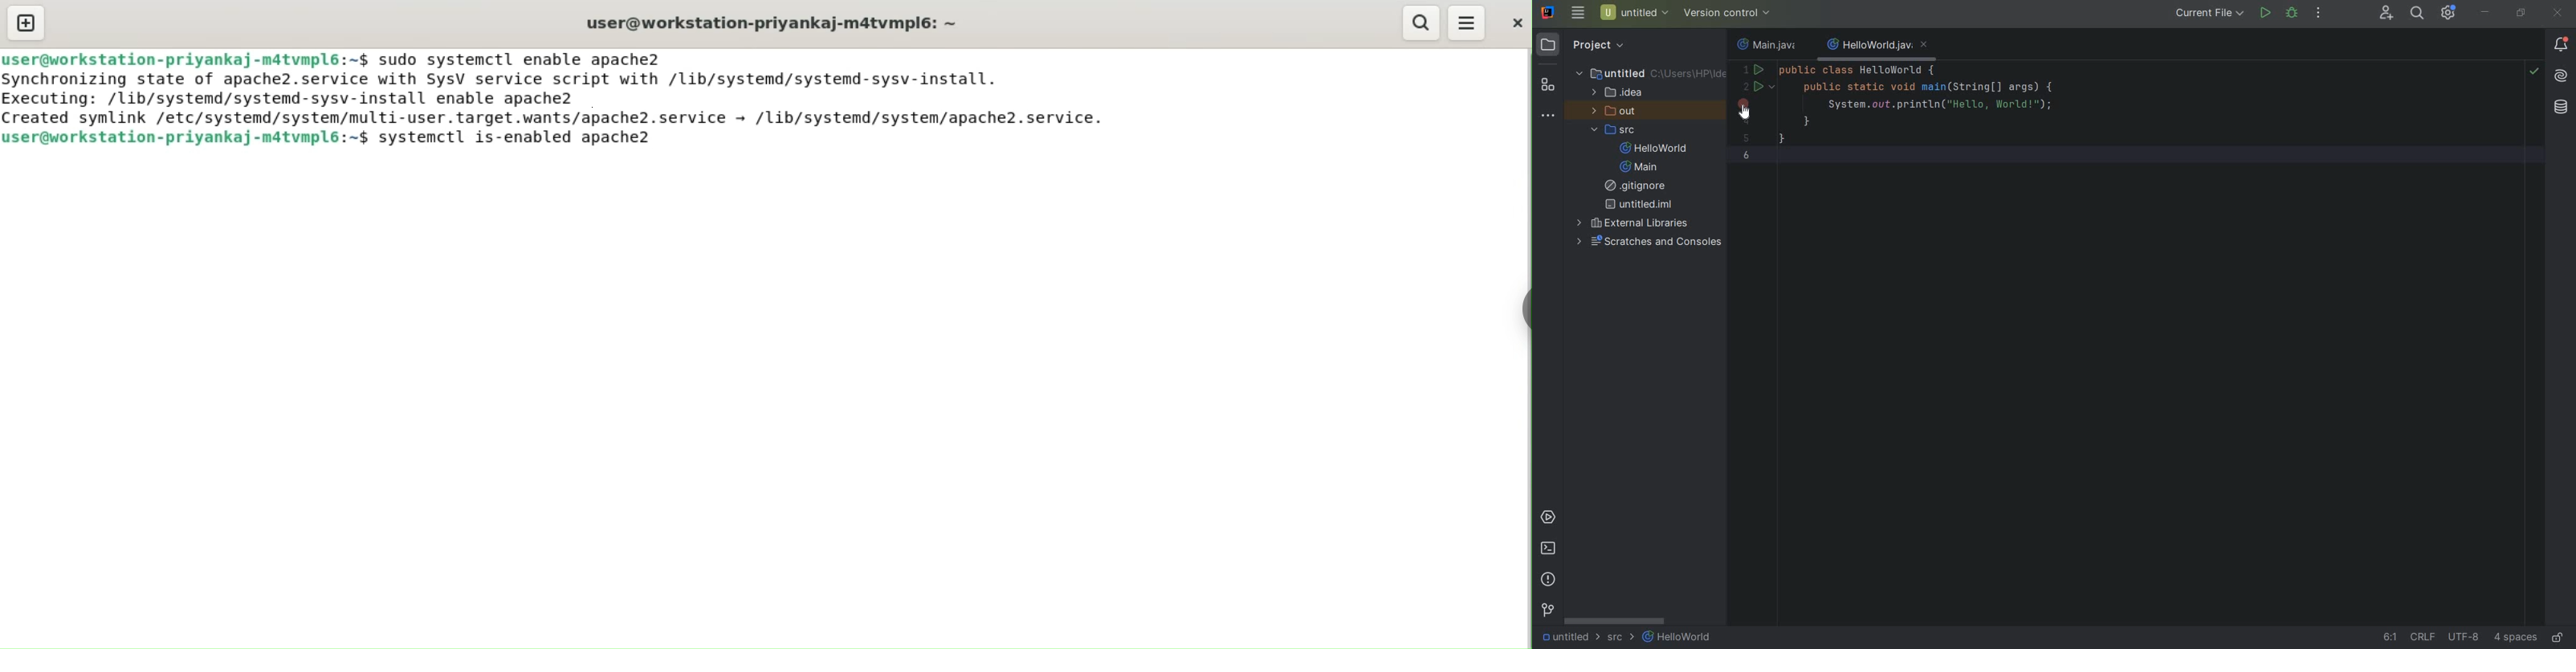 This screenshot has height=672, width=2576. I want to click on scrollbar, so click(1614, 622).